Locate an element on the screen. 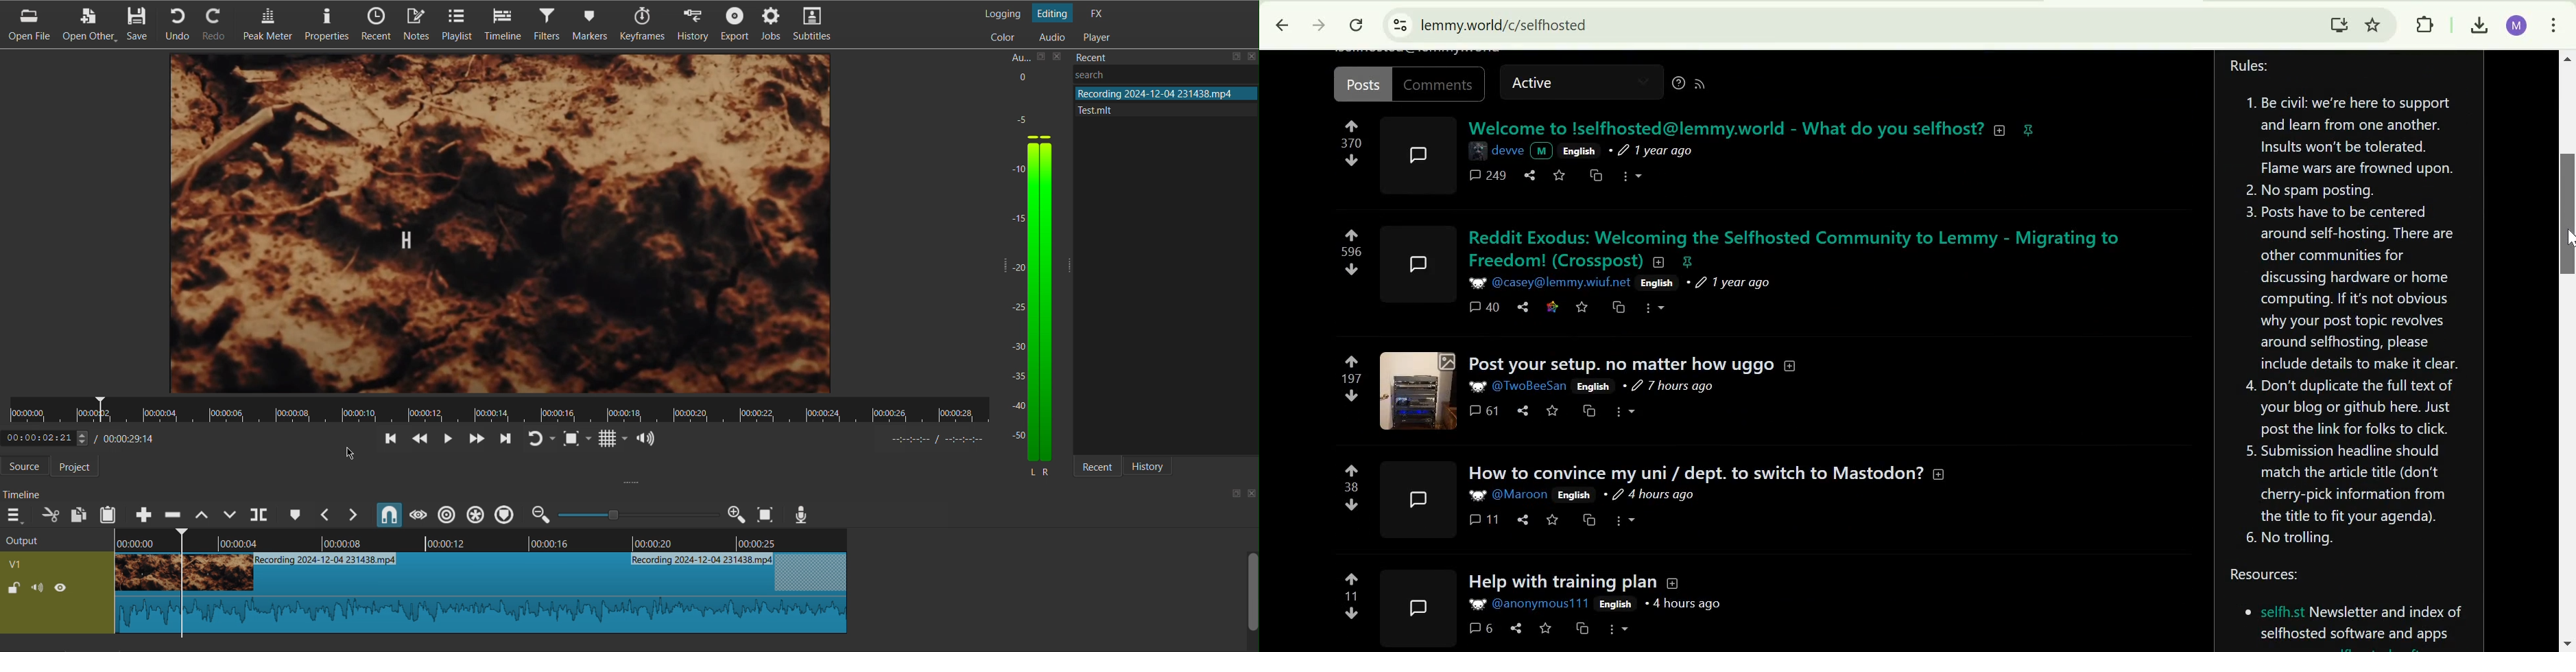  596 points is located at coordinates (1353, 252).